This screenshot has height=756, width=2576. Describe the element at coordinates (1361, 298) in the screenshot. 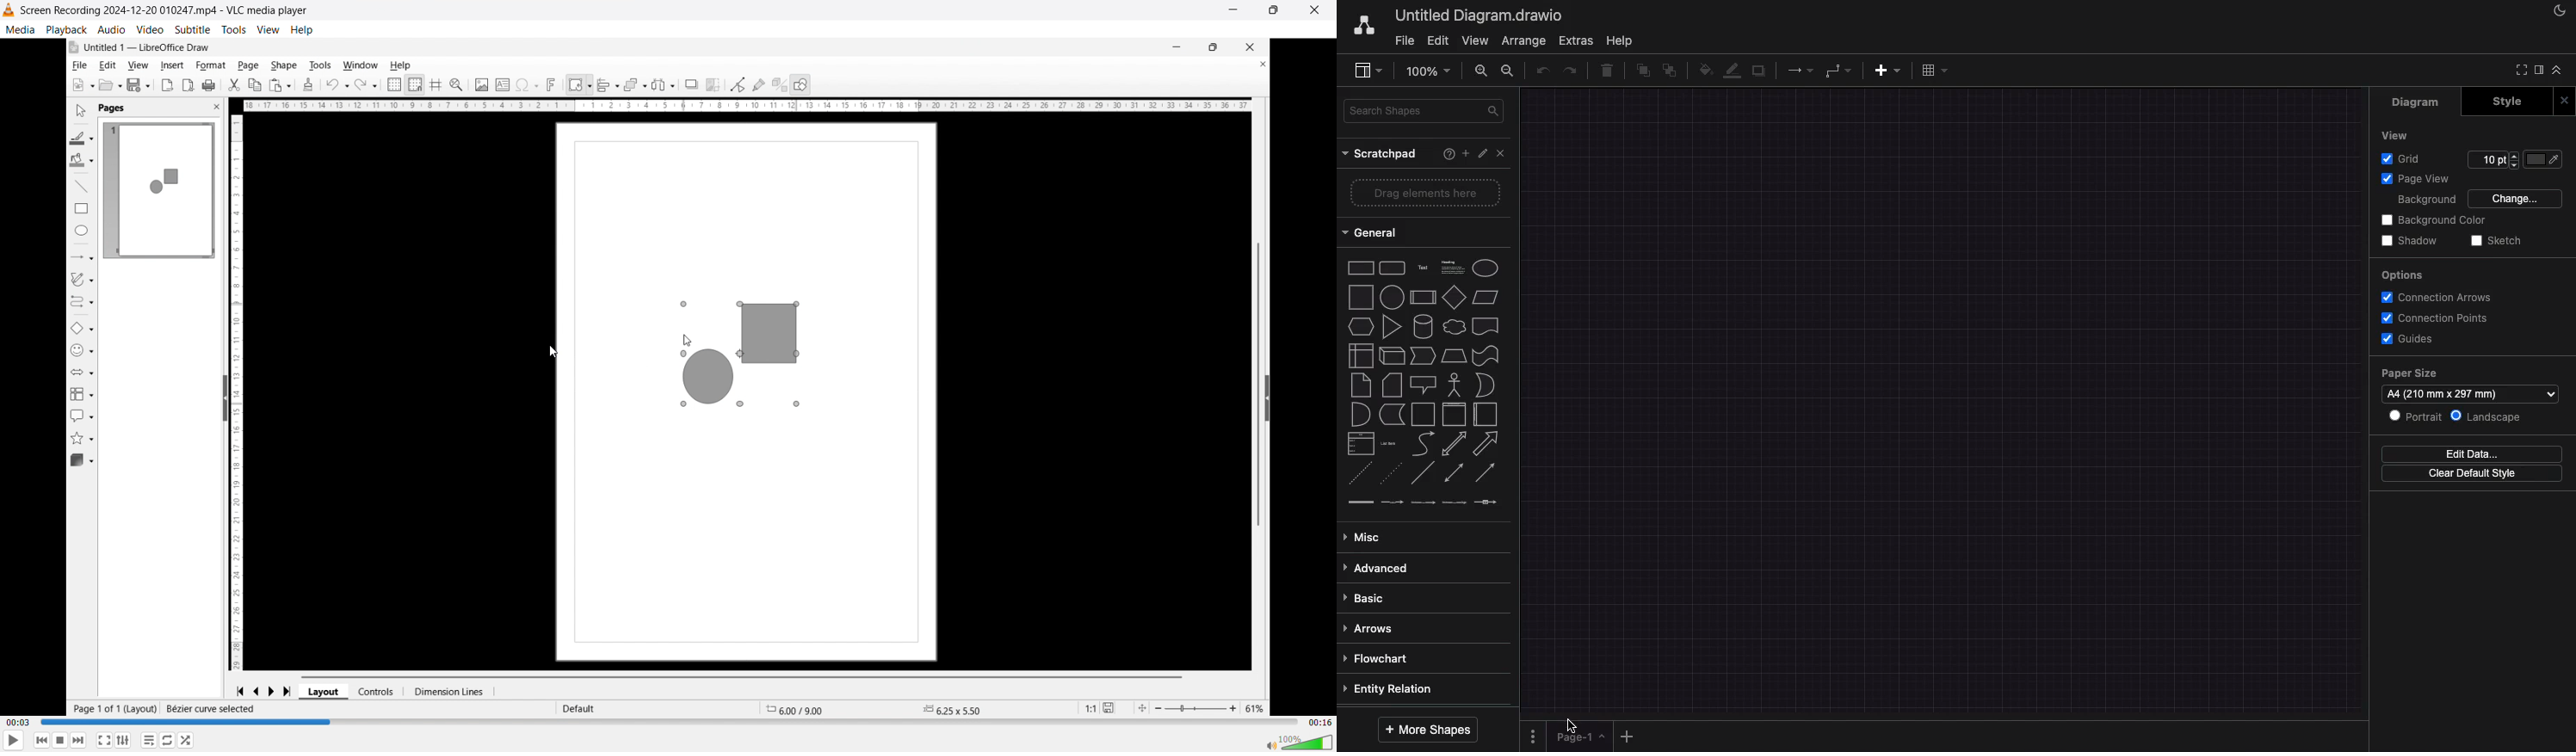

I see `square` at that location.